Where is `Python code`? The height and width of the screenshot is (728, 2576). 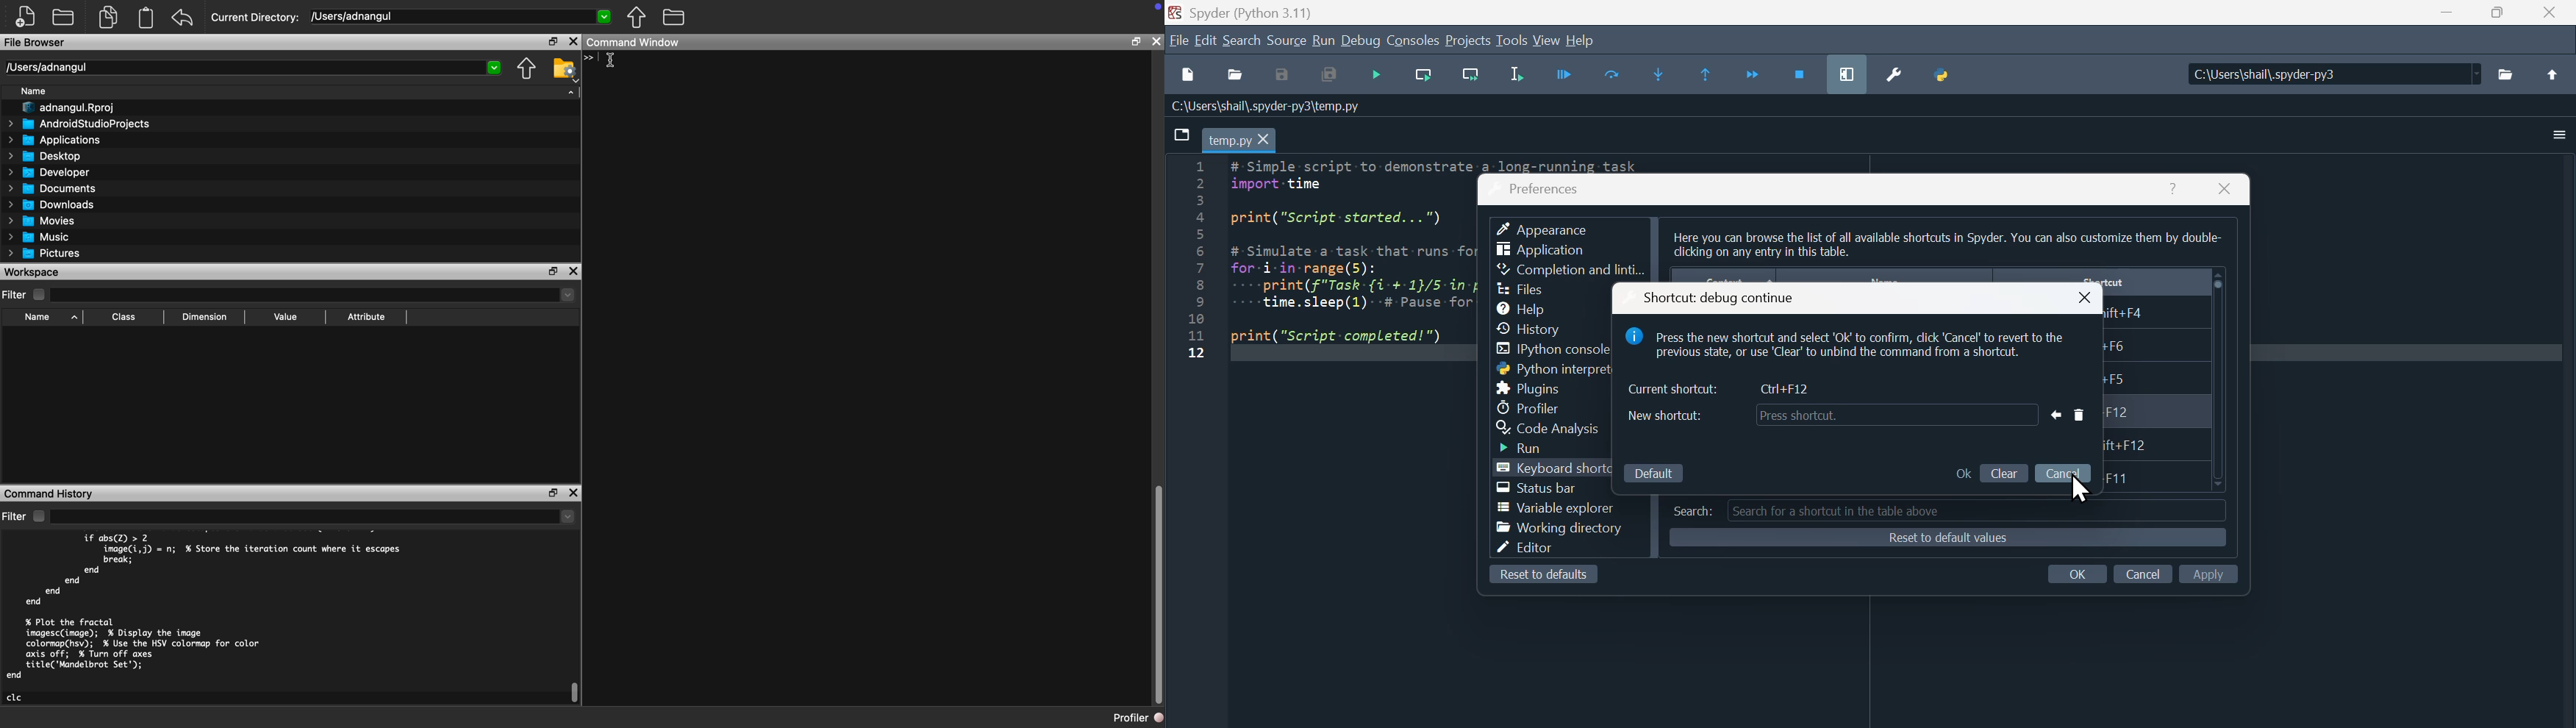
Python code is located at coordinates (1309, 267).